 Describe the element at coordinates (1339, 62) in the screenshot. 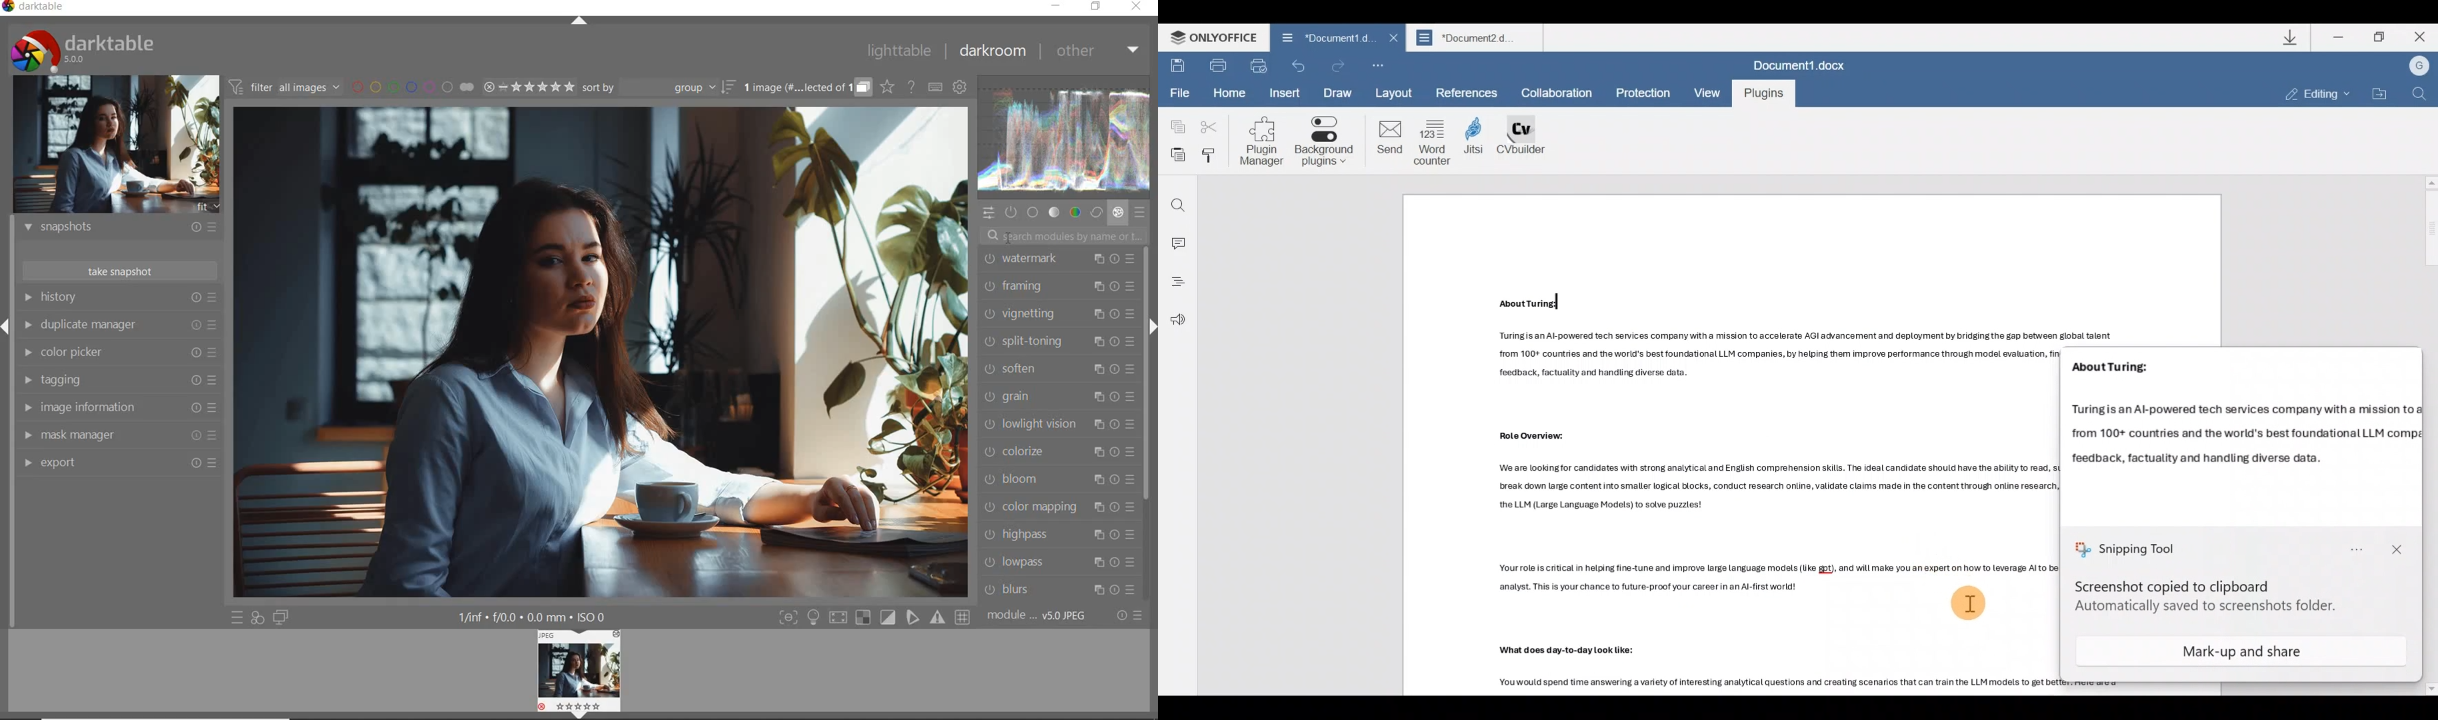

I see `Undo` at that location.